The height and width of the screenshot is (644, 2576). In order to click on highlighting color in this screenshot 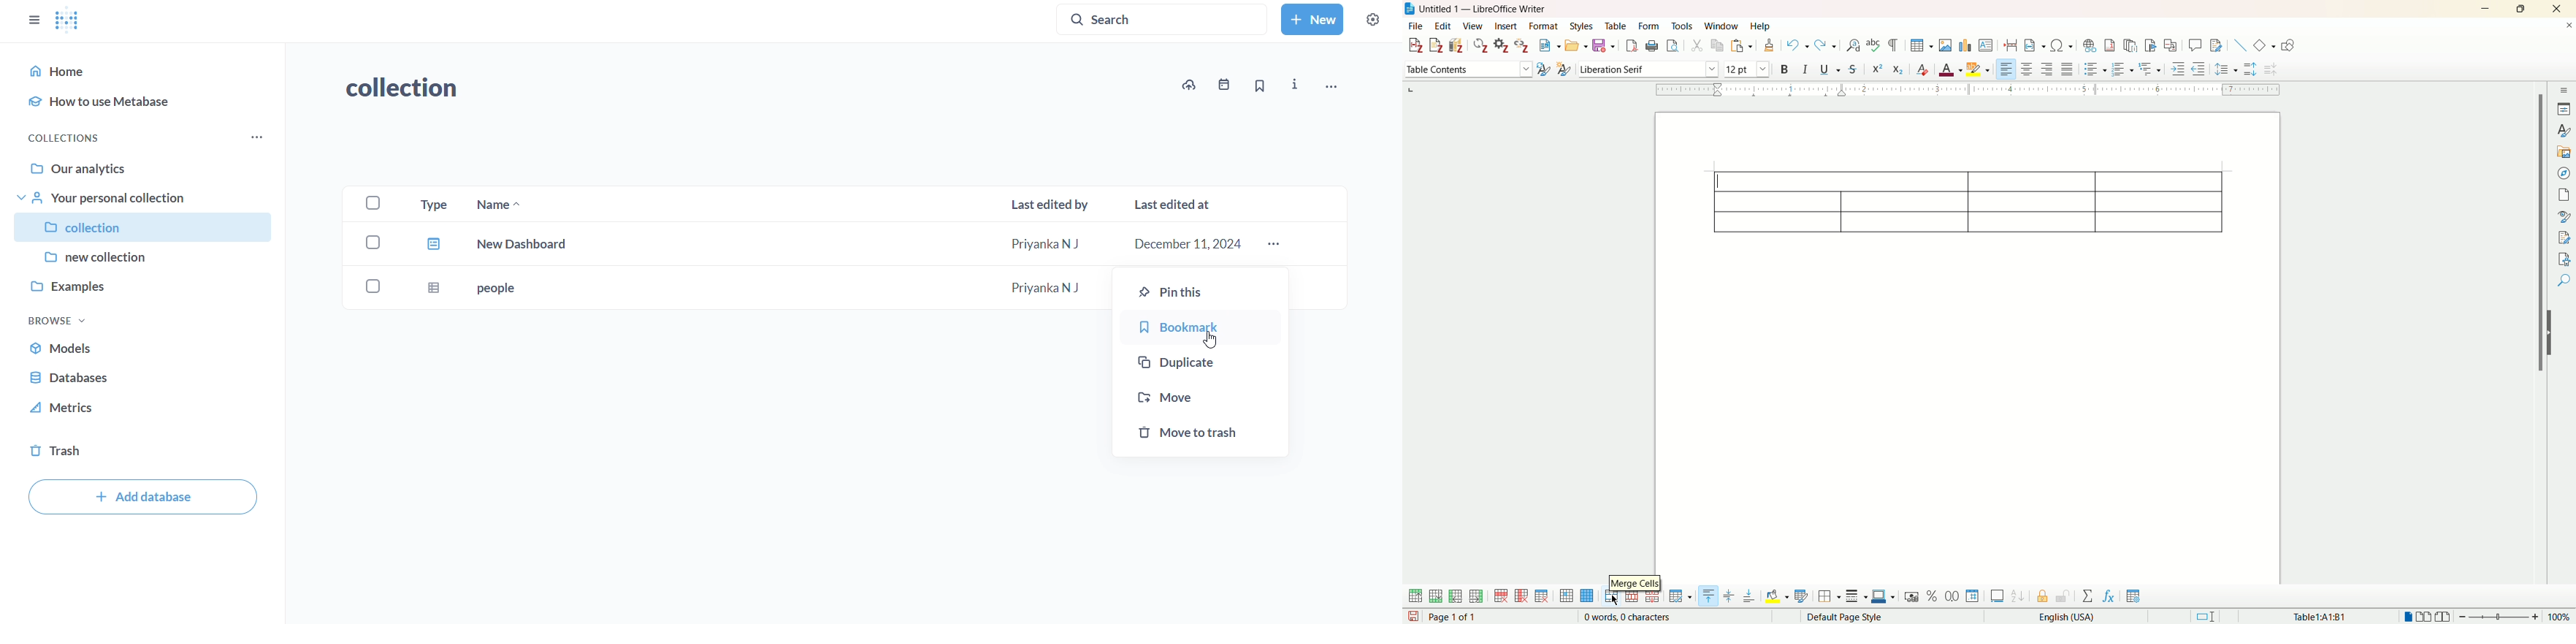, I will do `click(1979, 69)`.